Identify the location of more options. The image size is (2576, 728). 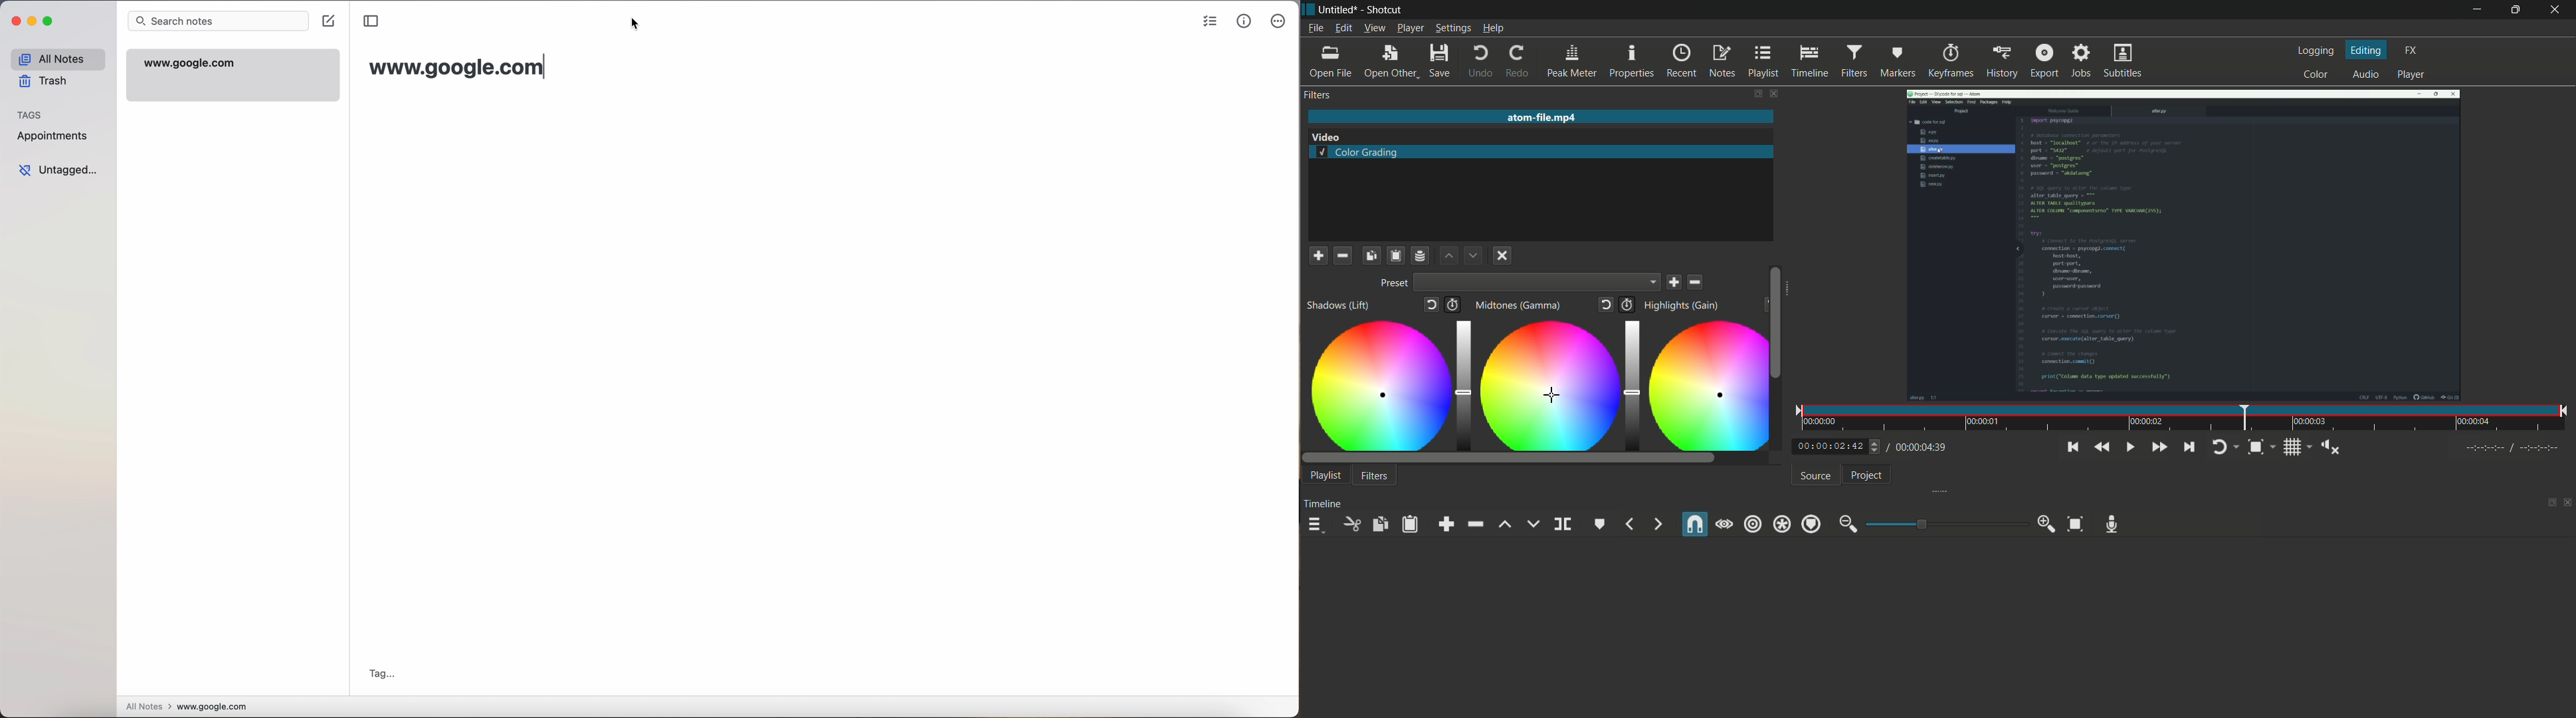
(1279, 22).